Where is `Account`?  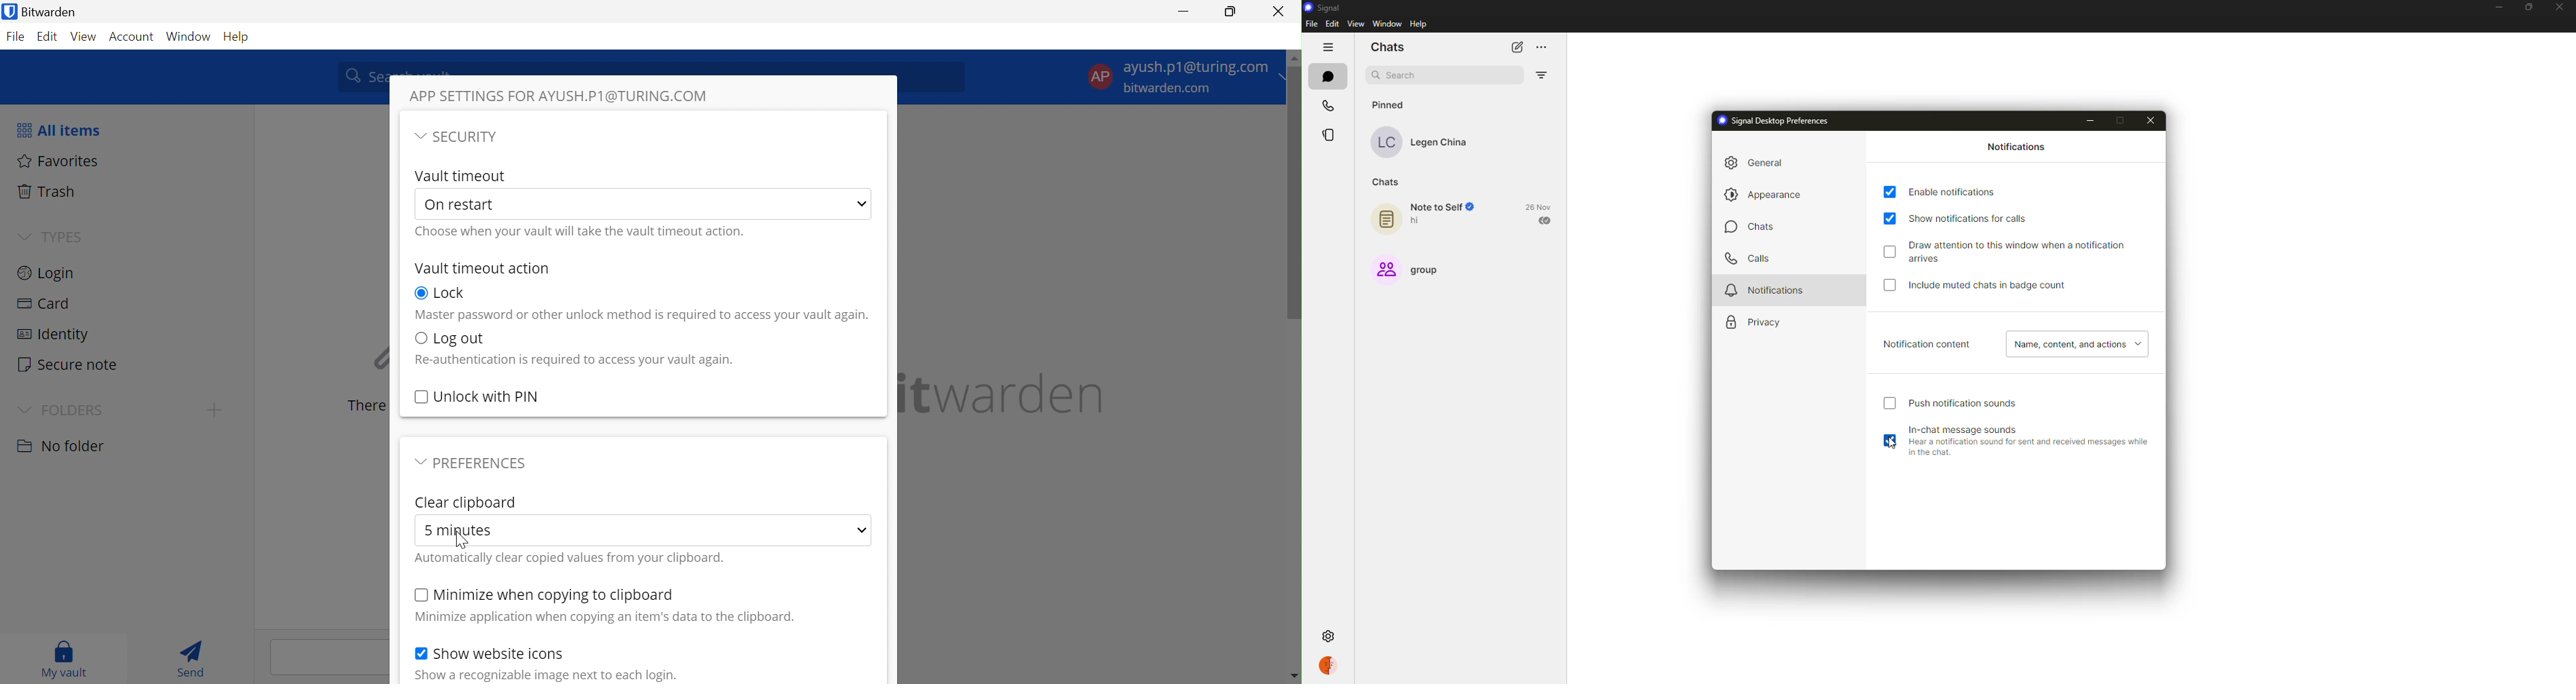 Account is located at coordinates (132, 37).